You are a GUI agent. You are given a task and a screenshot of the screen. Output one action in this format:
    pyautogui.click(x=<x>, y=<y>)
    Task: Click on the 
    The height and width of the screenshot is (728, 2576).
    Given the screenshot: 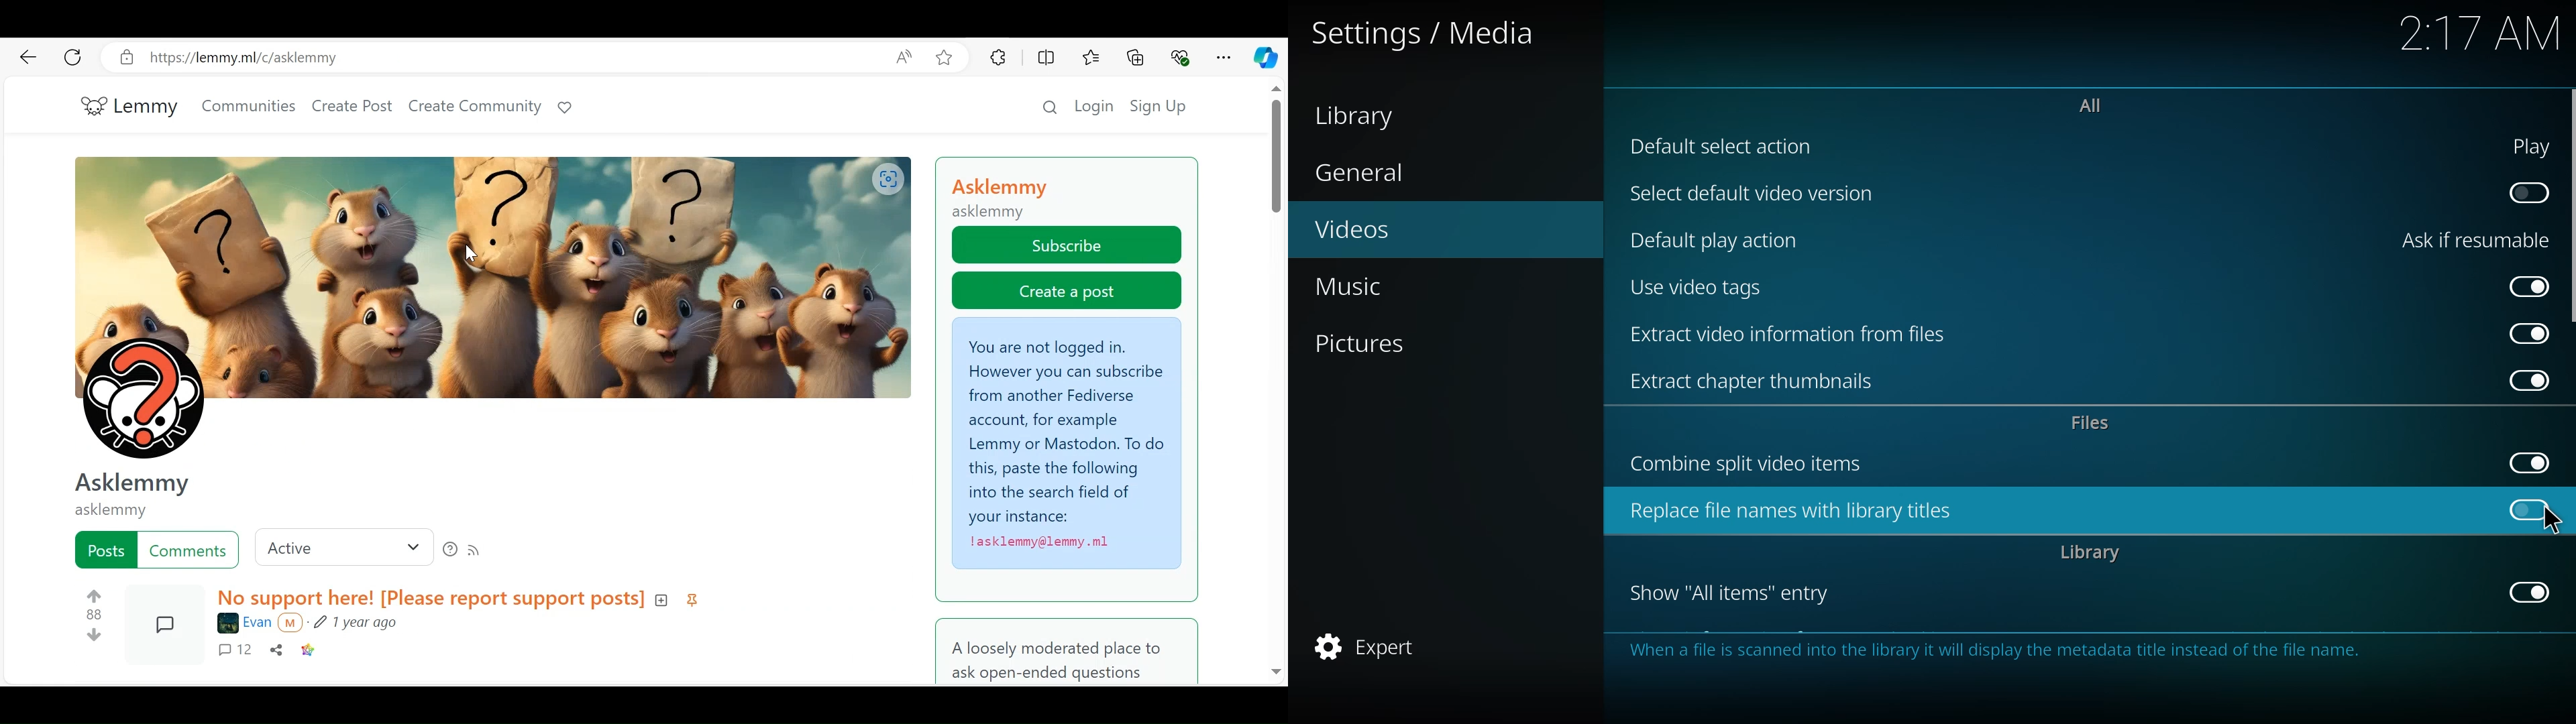 What is the action you would take?
    pyautogui.click(x=294, y=623)
    